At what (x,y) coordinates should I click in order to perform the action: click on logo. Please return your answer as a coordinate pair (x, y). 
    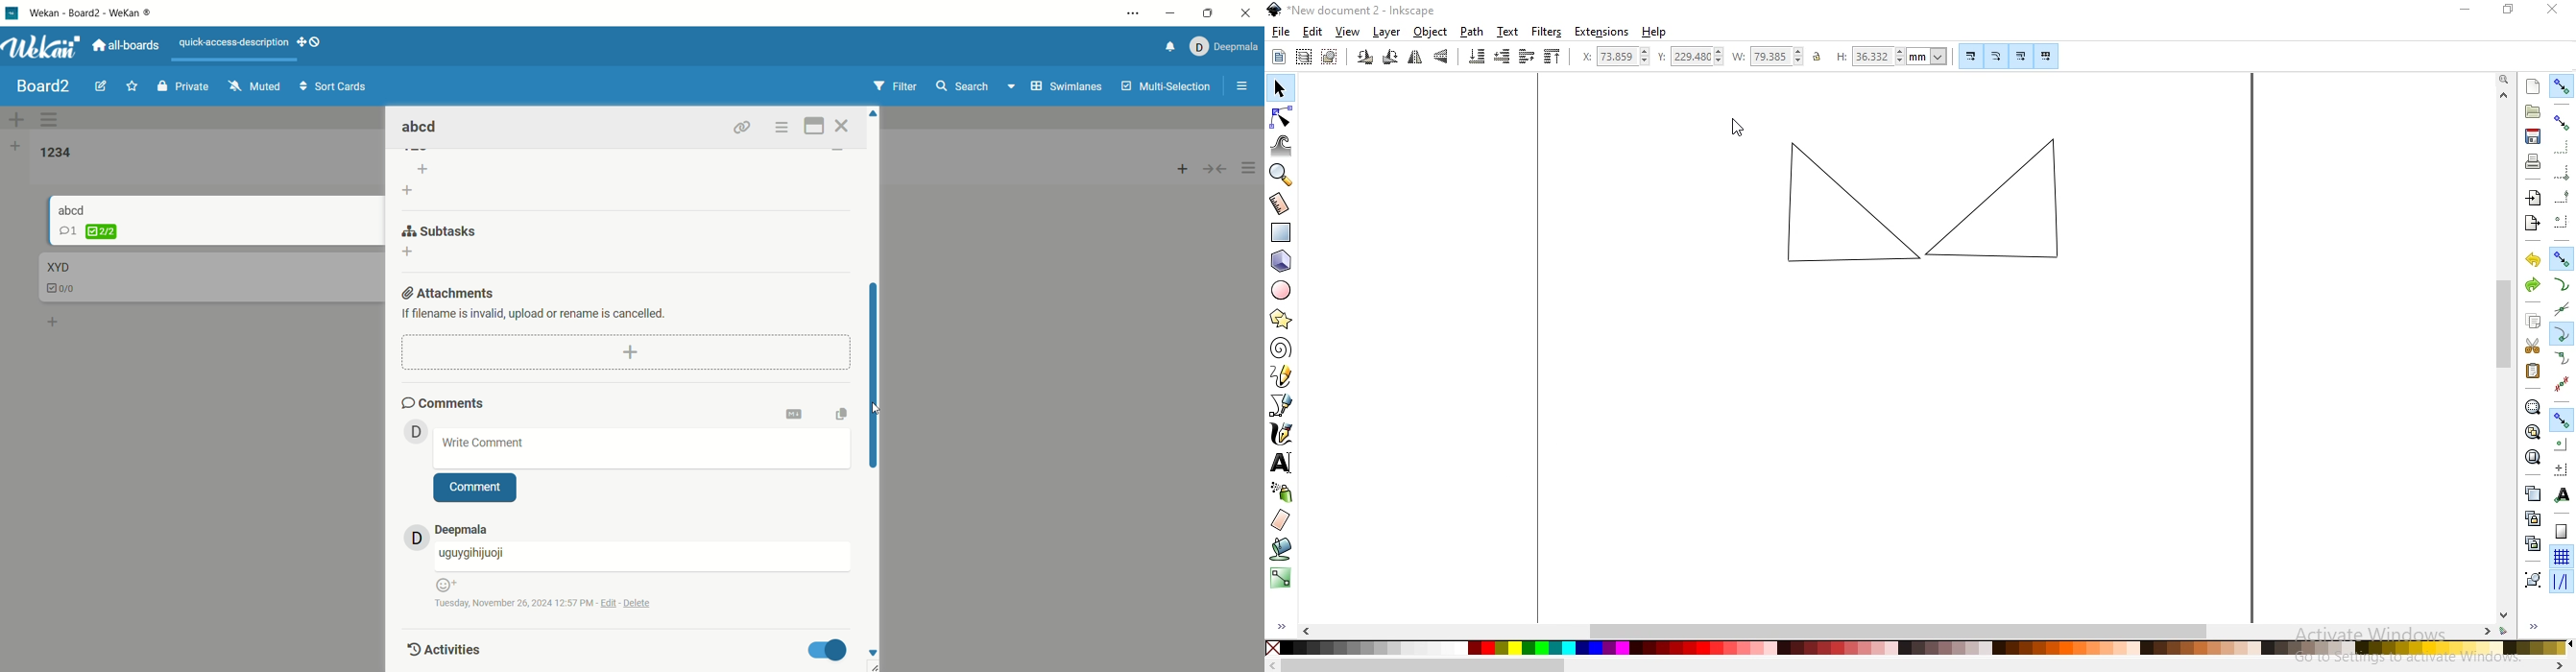
    Looking at the image, I should click on (13, 15).